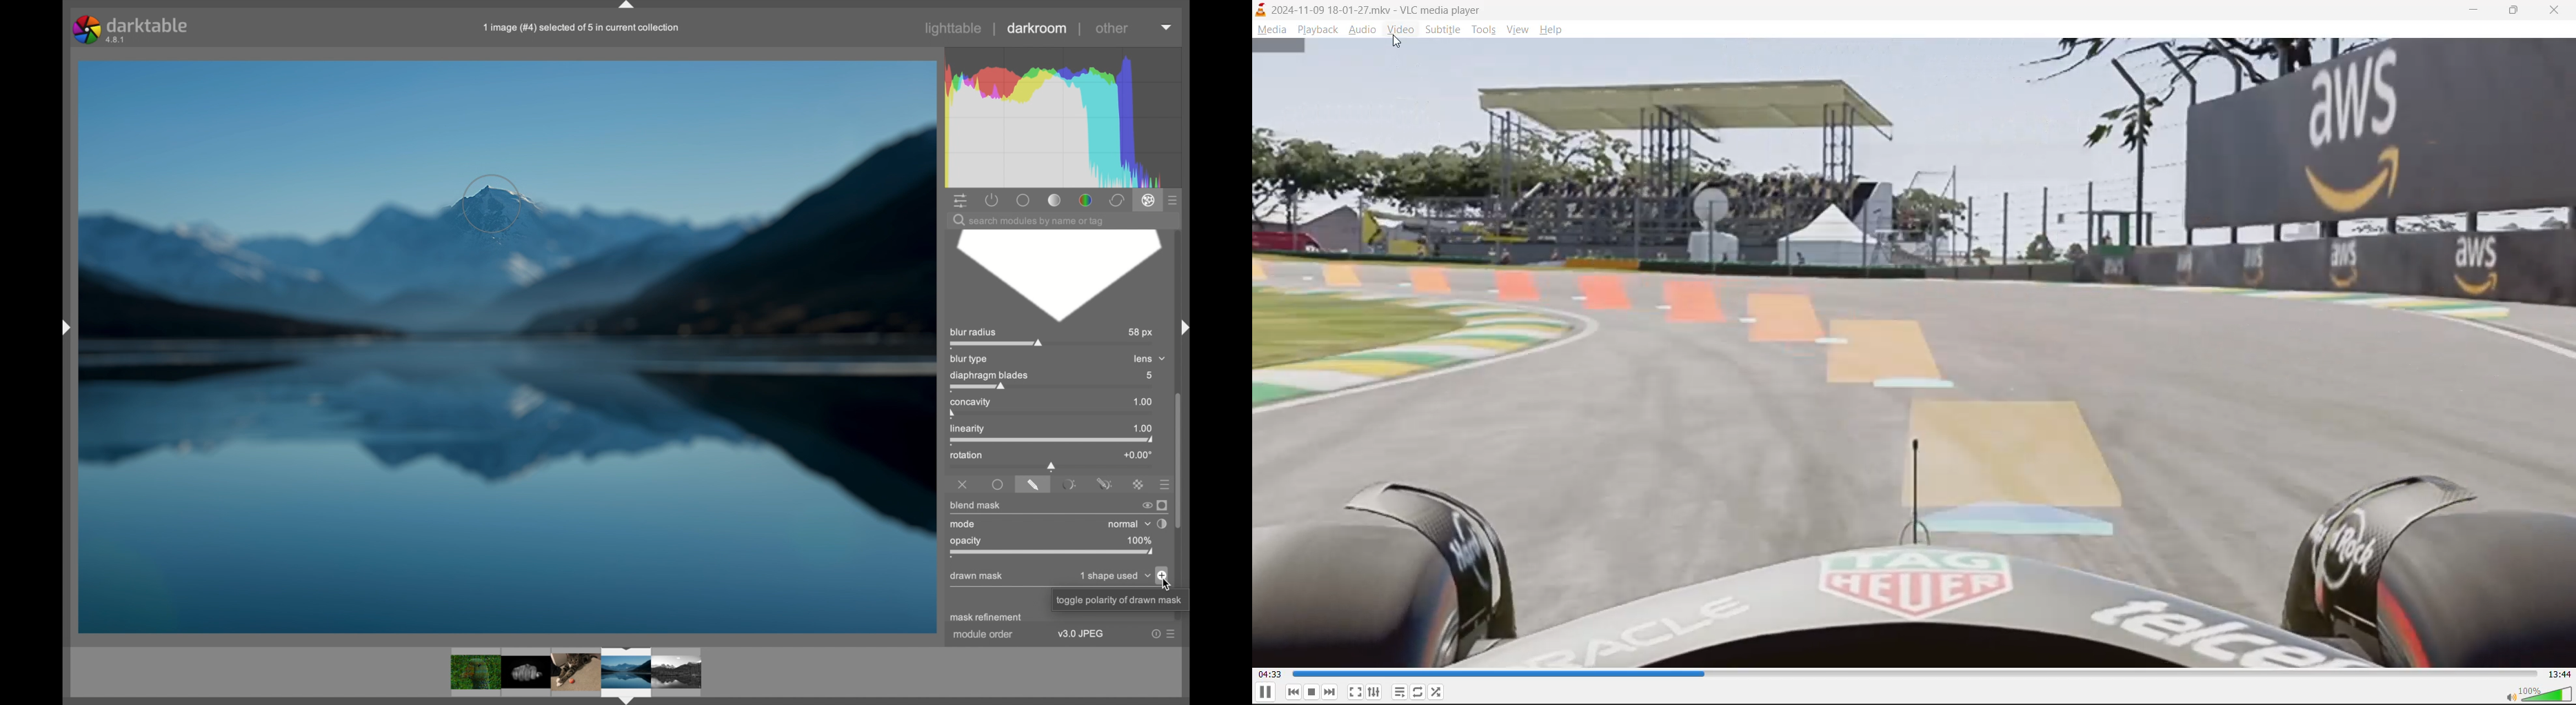 This screenshot has width=2576, height=728. I want to click on help, so click(1554, 32).